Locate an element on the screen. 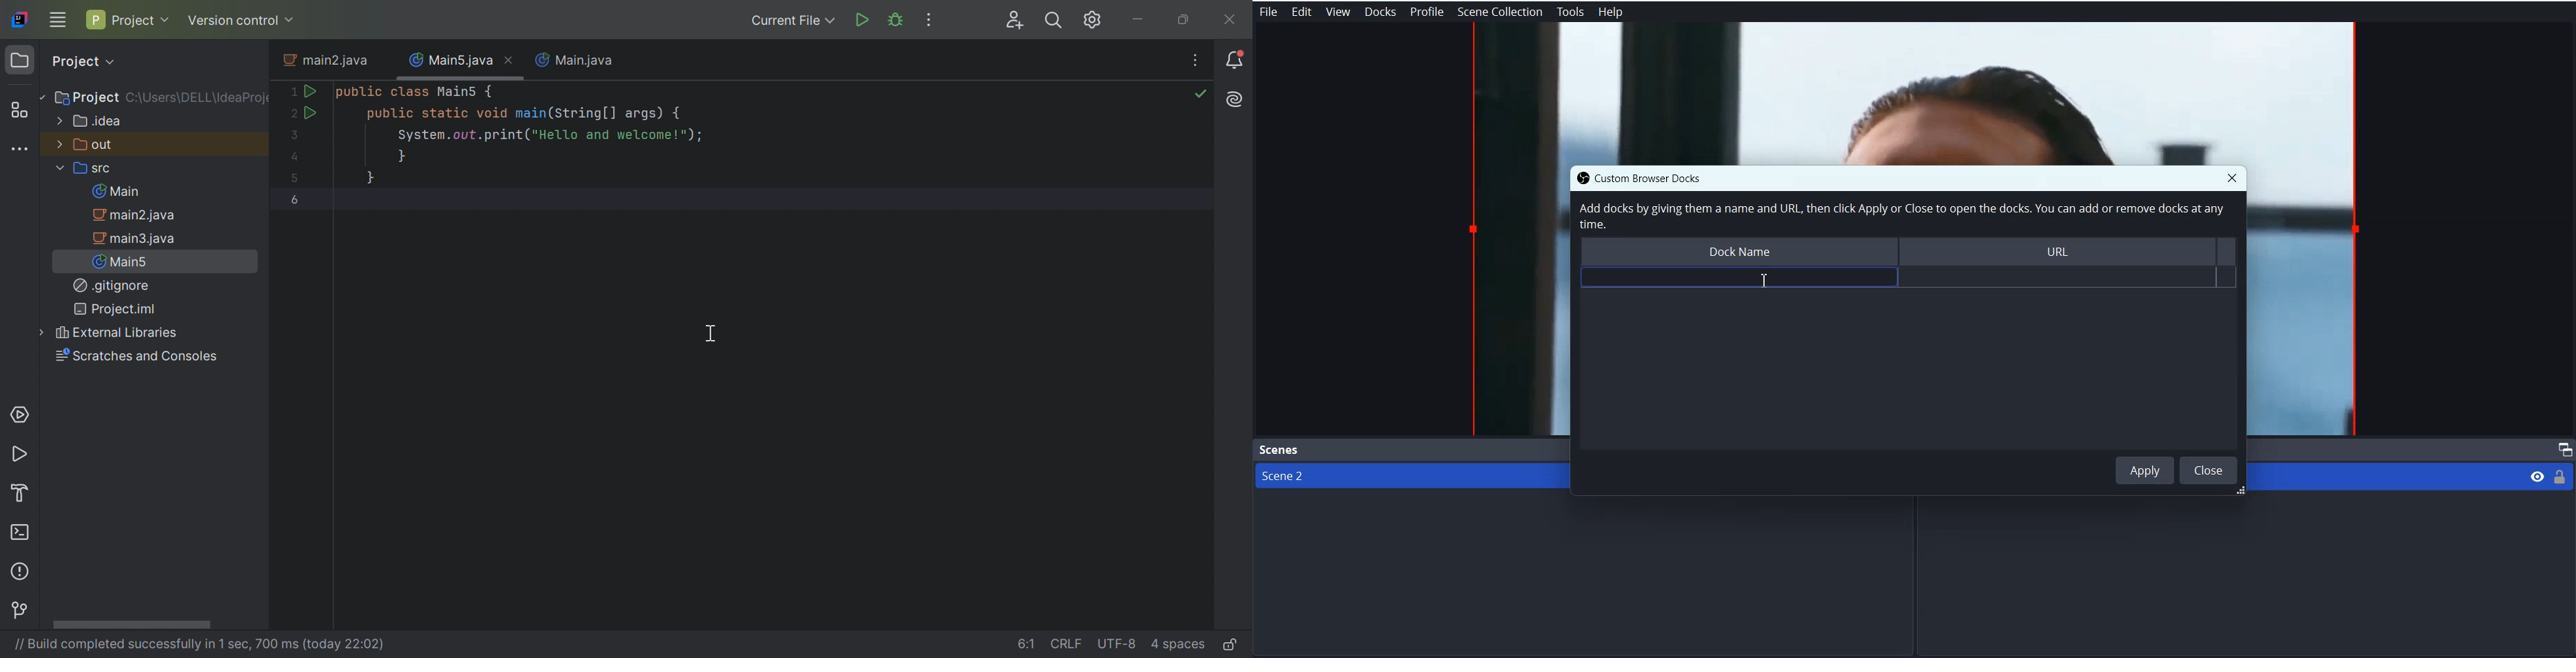  src is located at coordinates (85, 170).